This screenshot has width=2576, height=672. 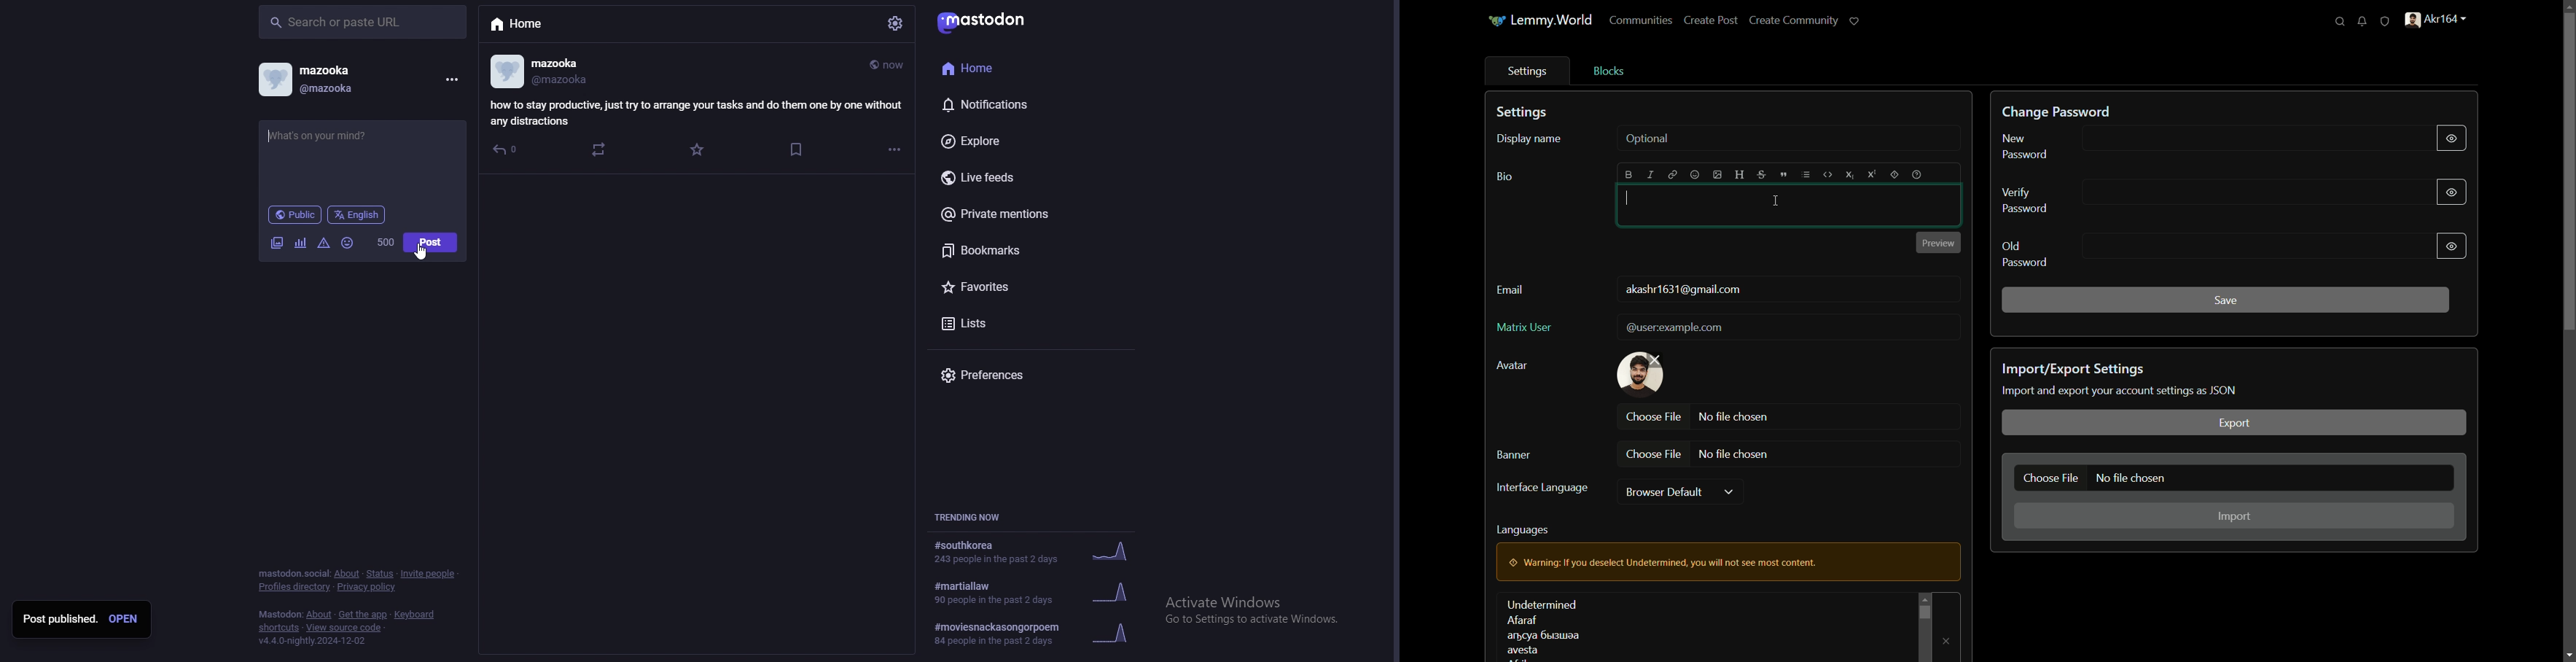 What do you see at coordinates (2024, 254) in the screenshot?
I see `old password` at bounding box center [2024, 254].